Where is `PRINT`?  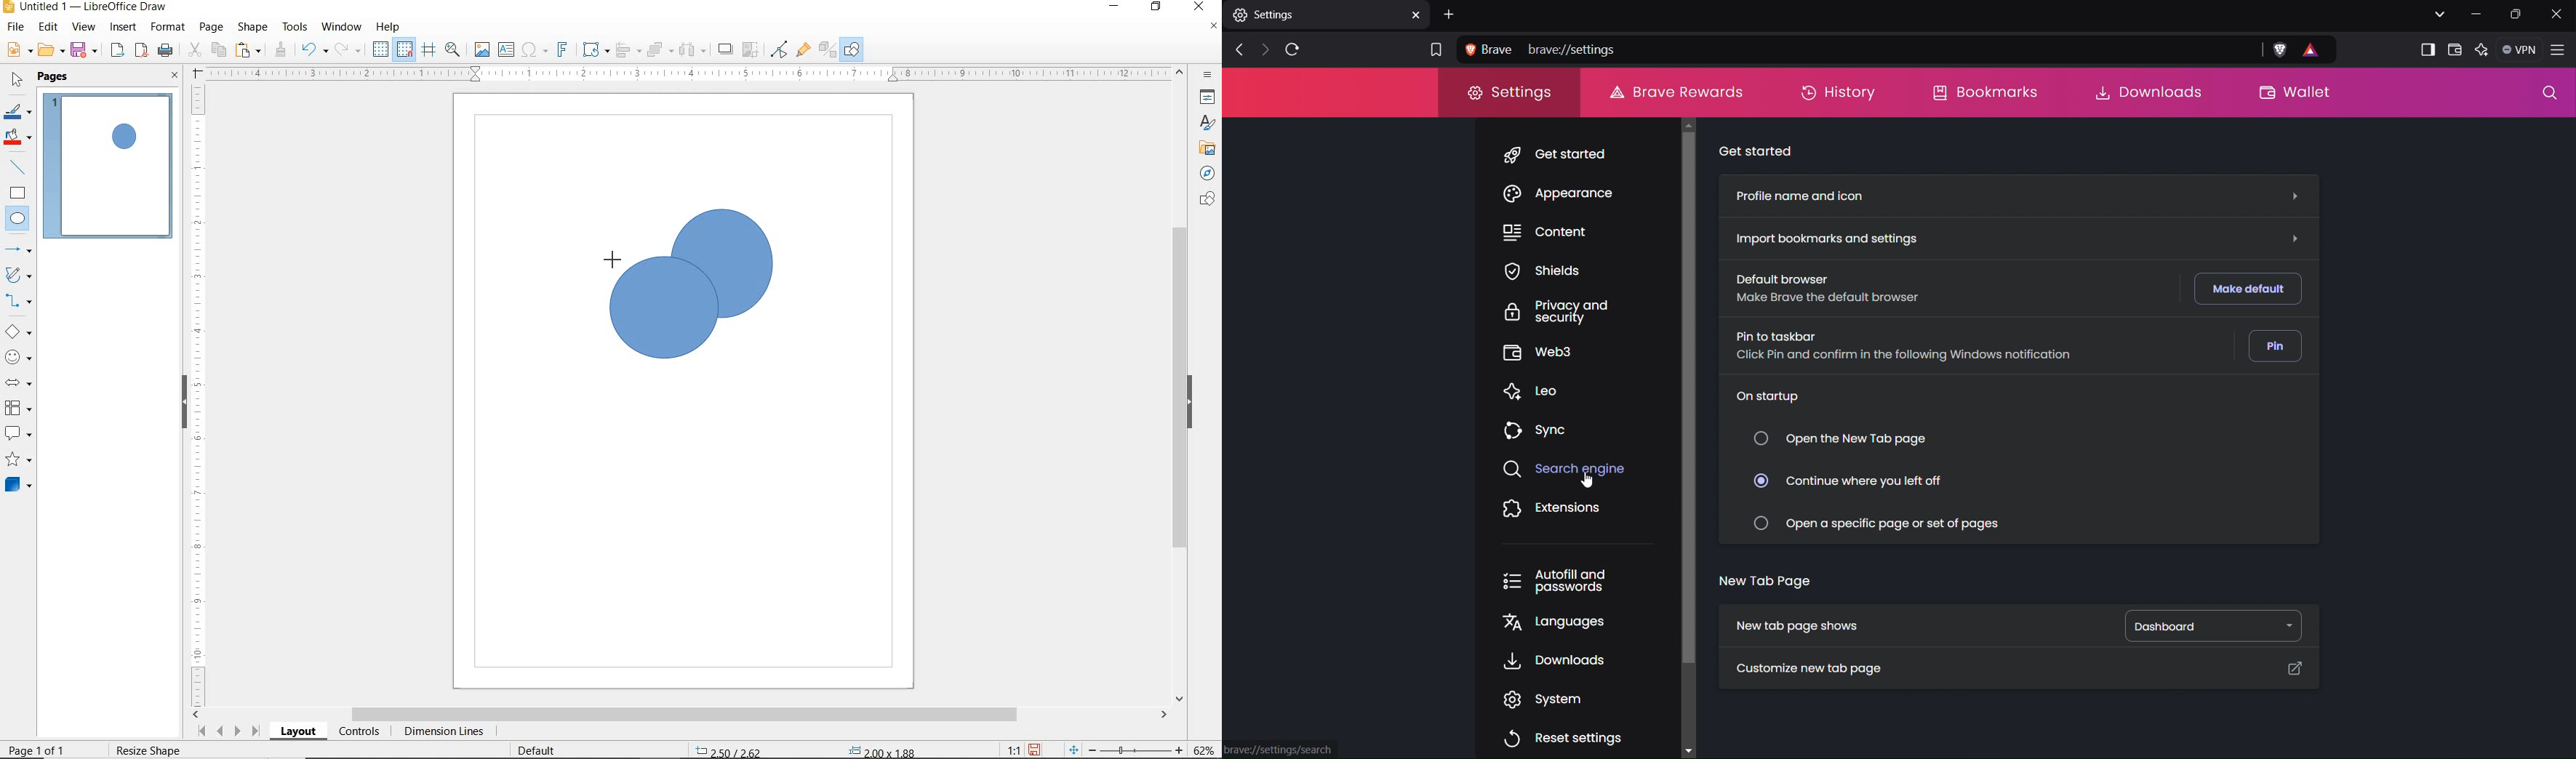 PRINT is located at coordinates (166, 50).